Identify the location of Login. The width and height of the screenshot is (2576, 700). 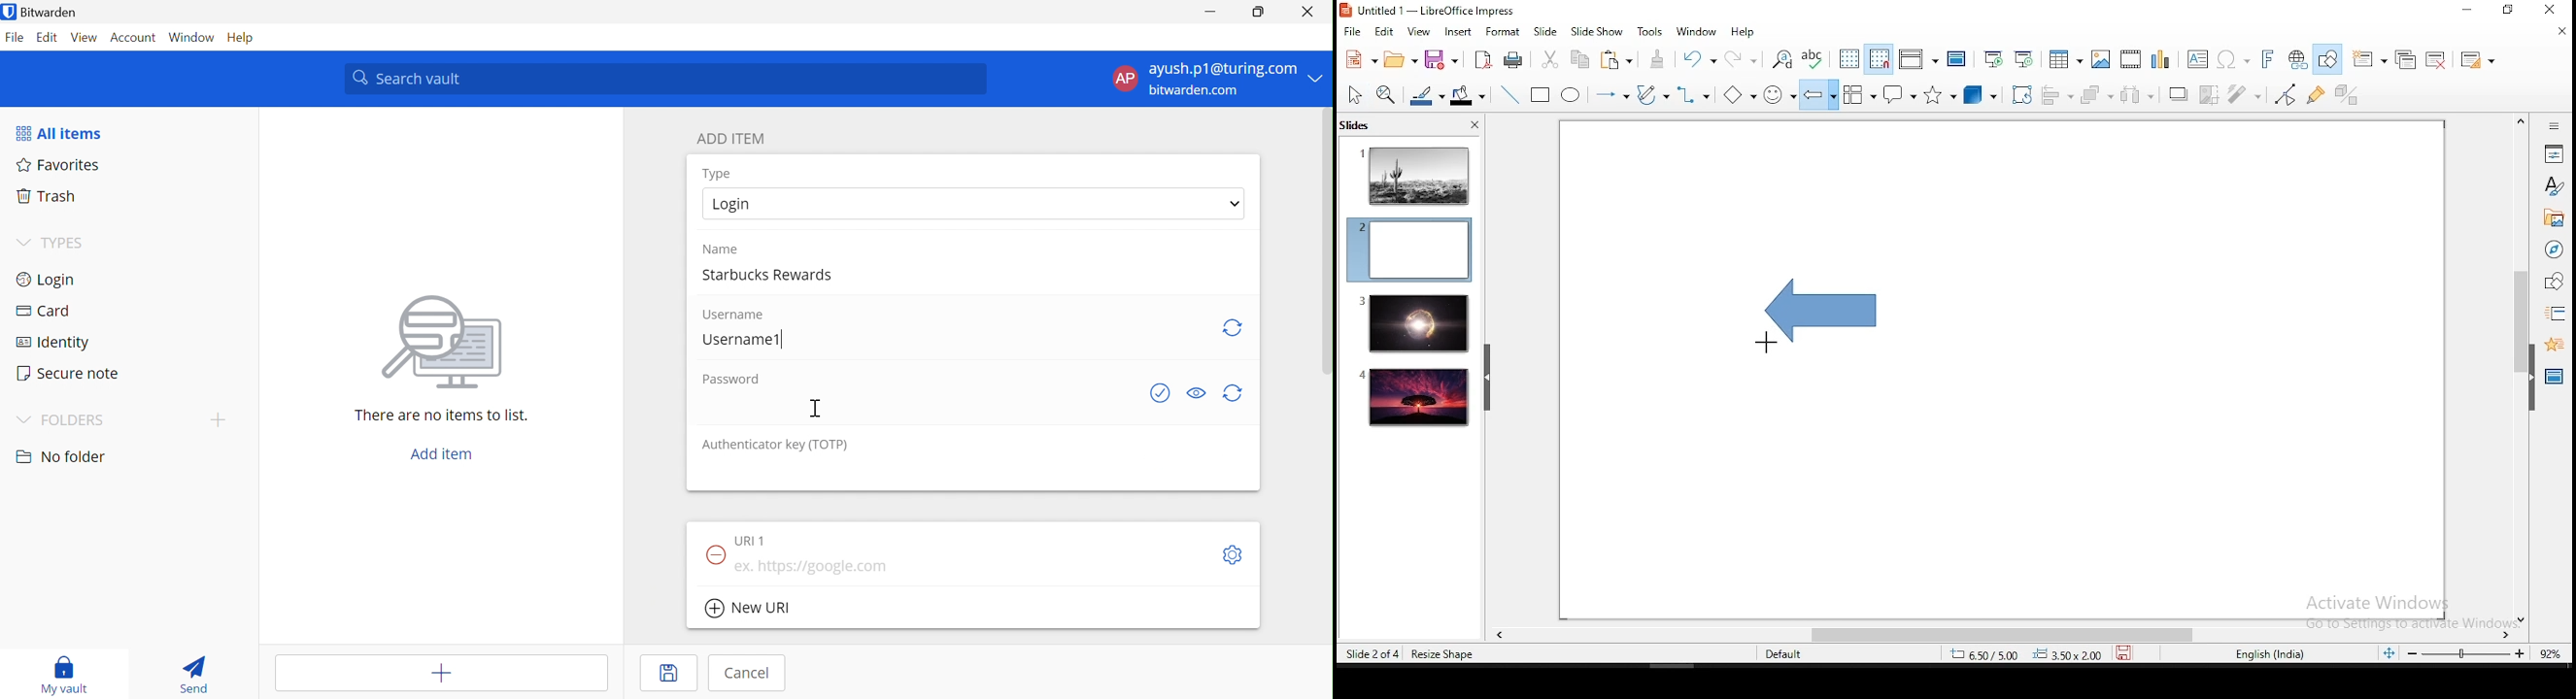
(737, 202).